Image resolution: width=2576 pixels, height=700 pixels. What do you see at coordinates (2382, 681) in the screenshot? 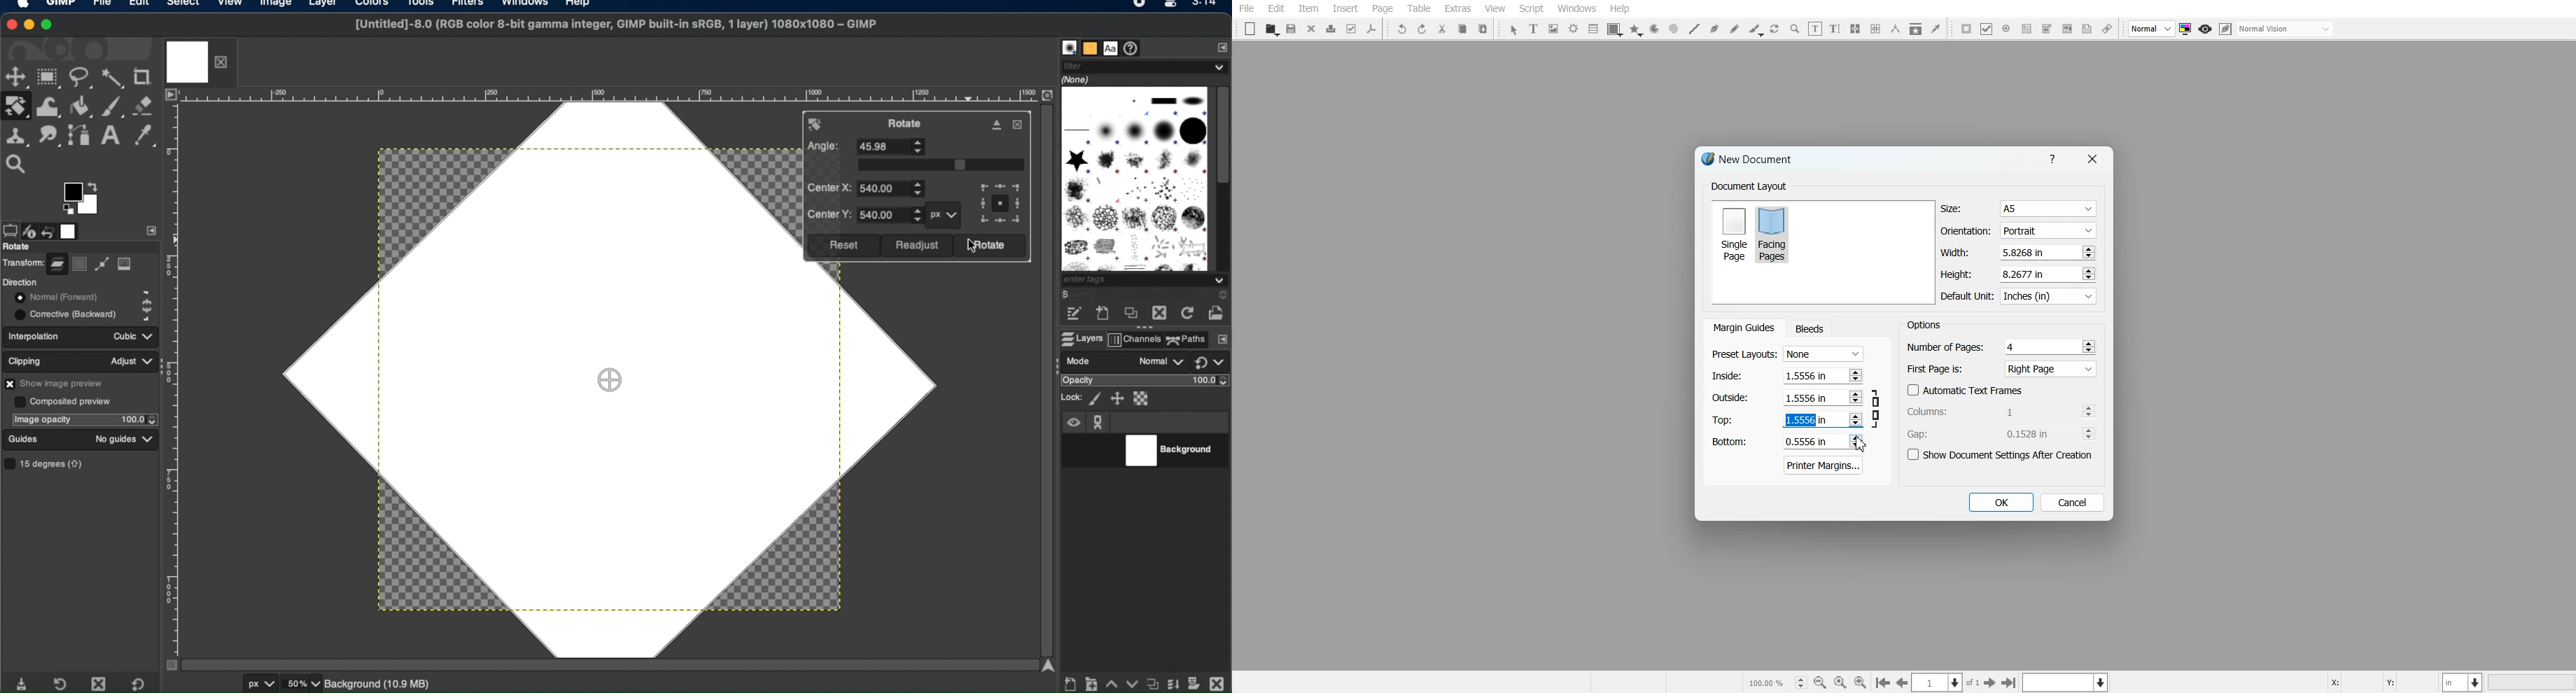
I see `X, Y Co-ordinate` at bounding box center [2382, 681].